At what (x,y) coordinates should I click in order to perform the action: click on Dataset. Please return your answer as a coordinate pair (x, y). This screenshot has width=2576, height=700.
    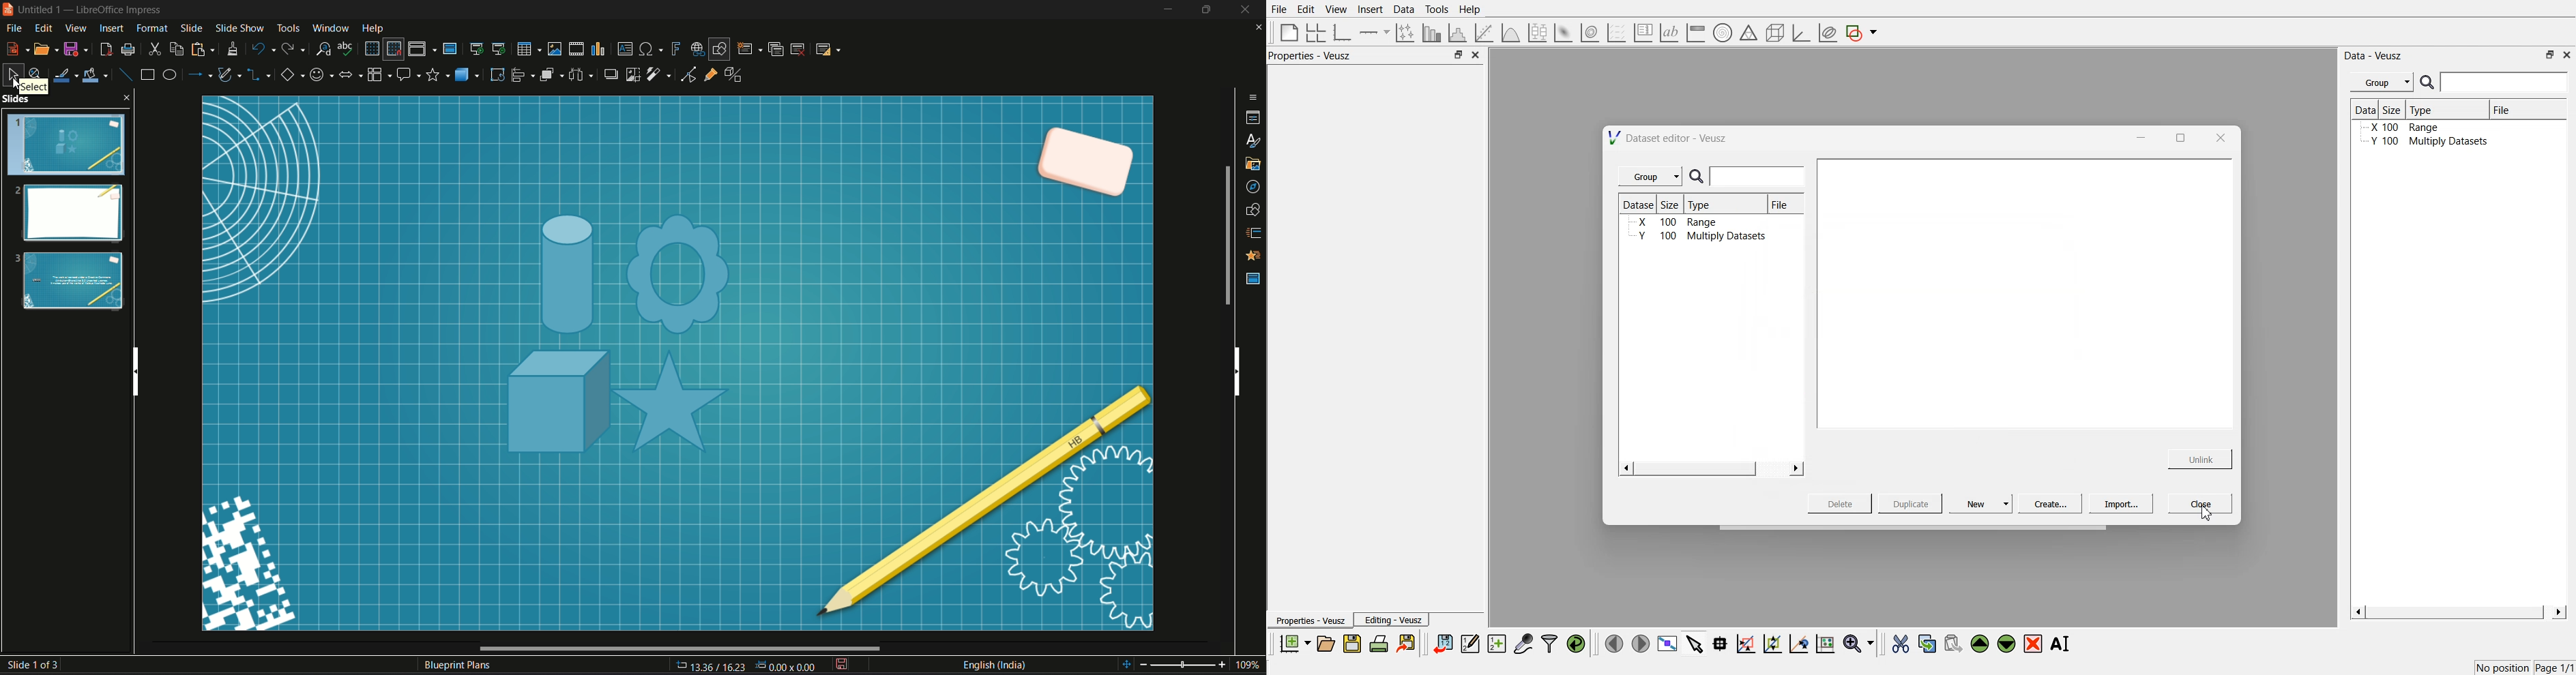
    Looking at the image, I should click on (2365, 110).